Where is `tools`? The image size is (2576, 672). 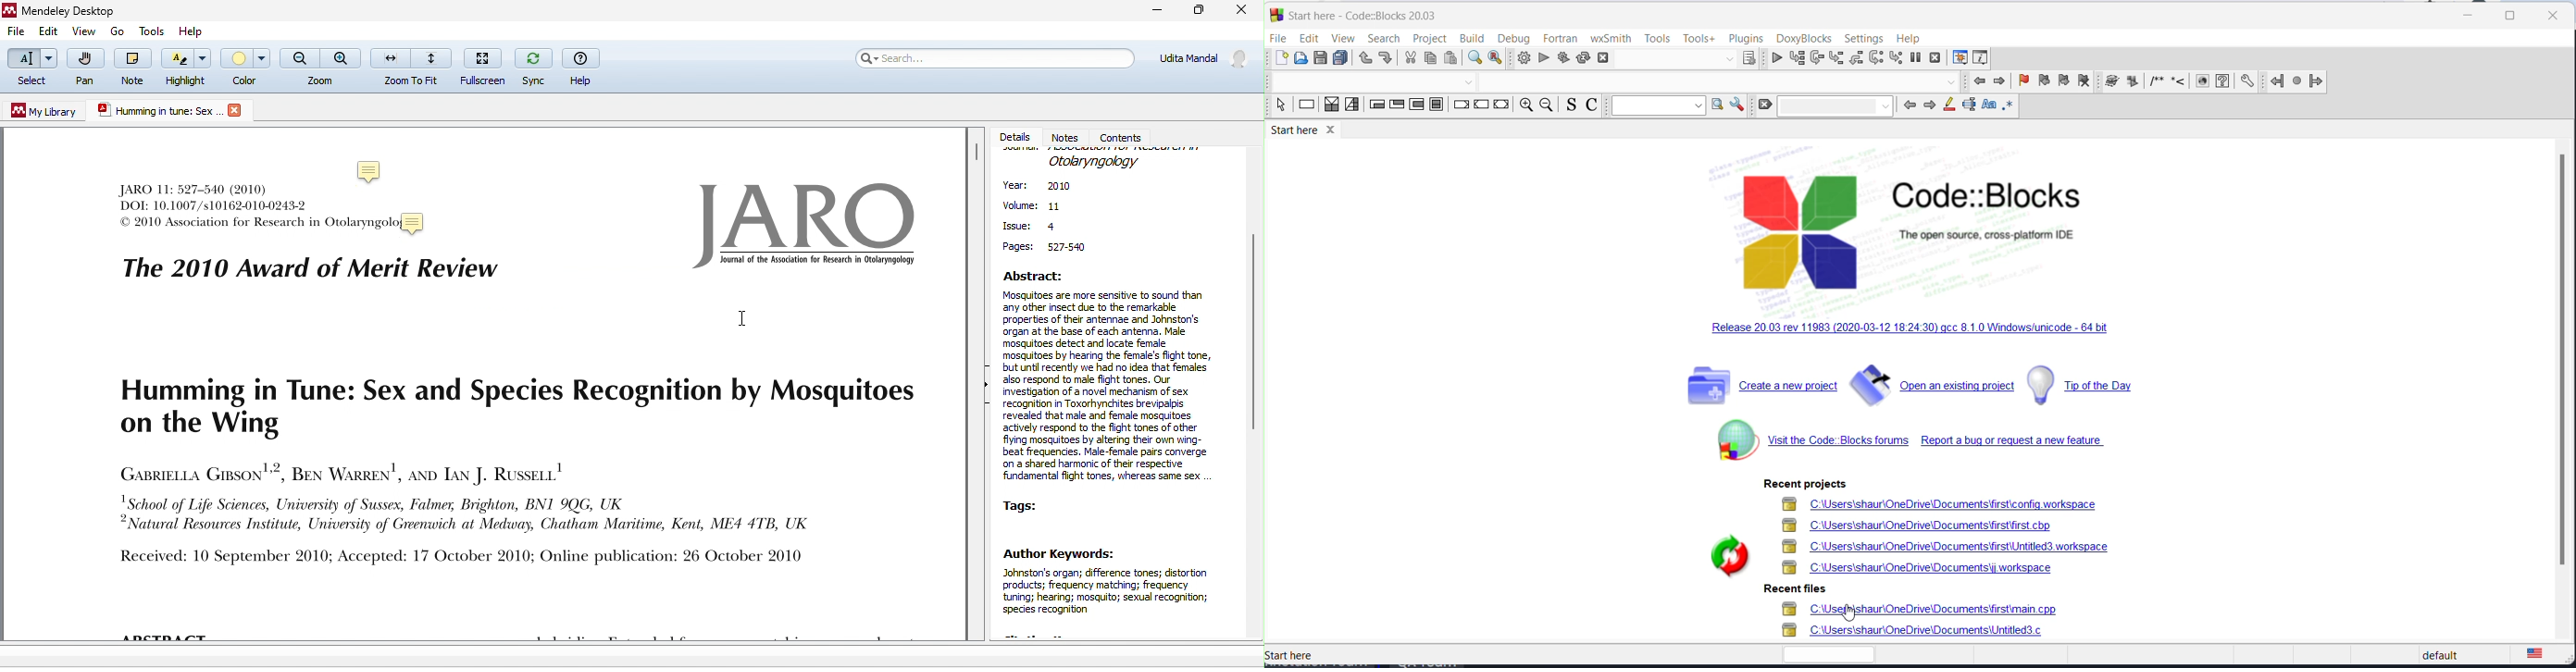
tools is located at coordinates (1655, 38).